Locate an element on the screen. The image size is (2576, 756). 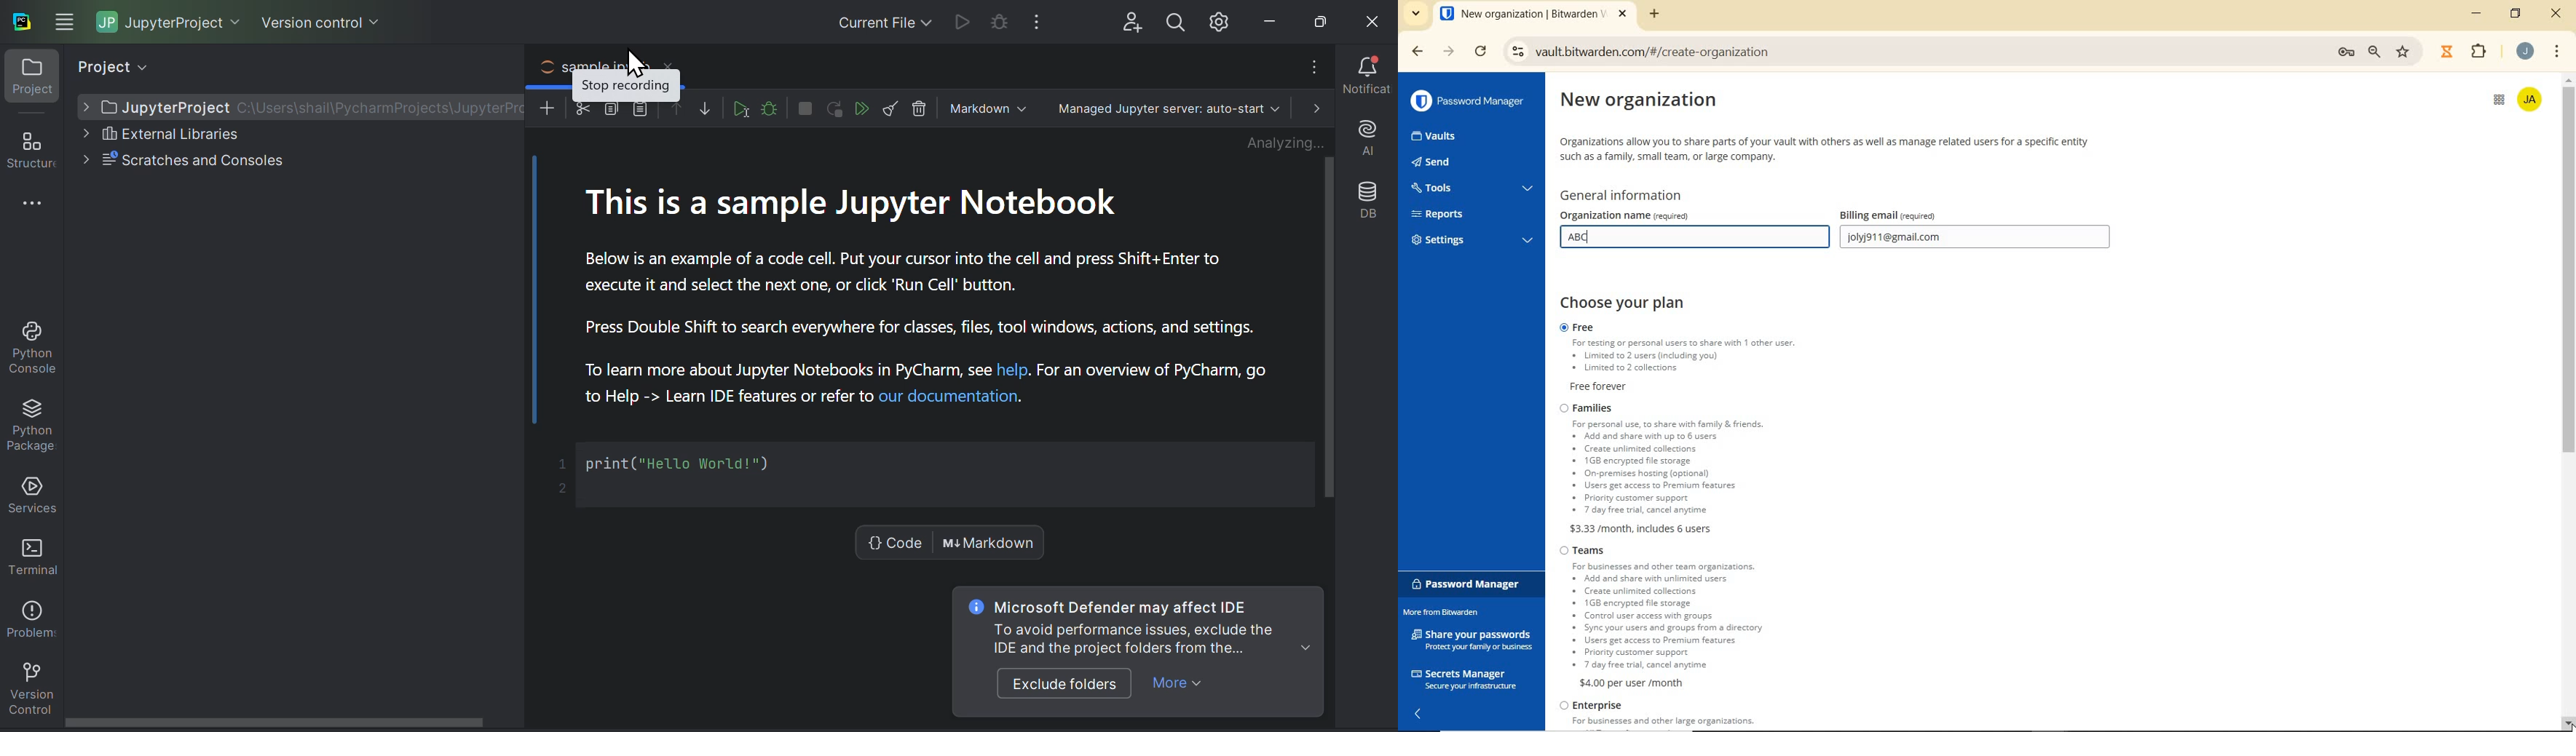
scrollbar is located at coordinates (2570, 400).